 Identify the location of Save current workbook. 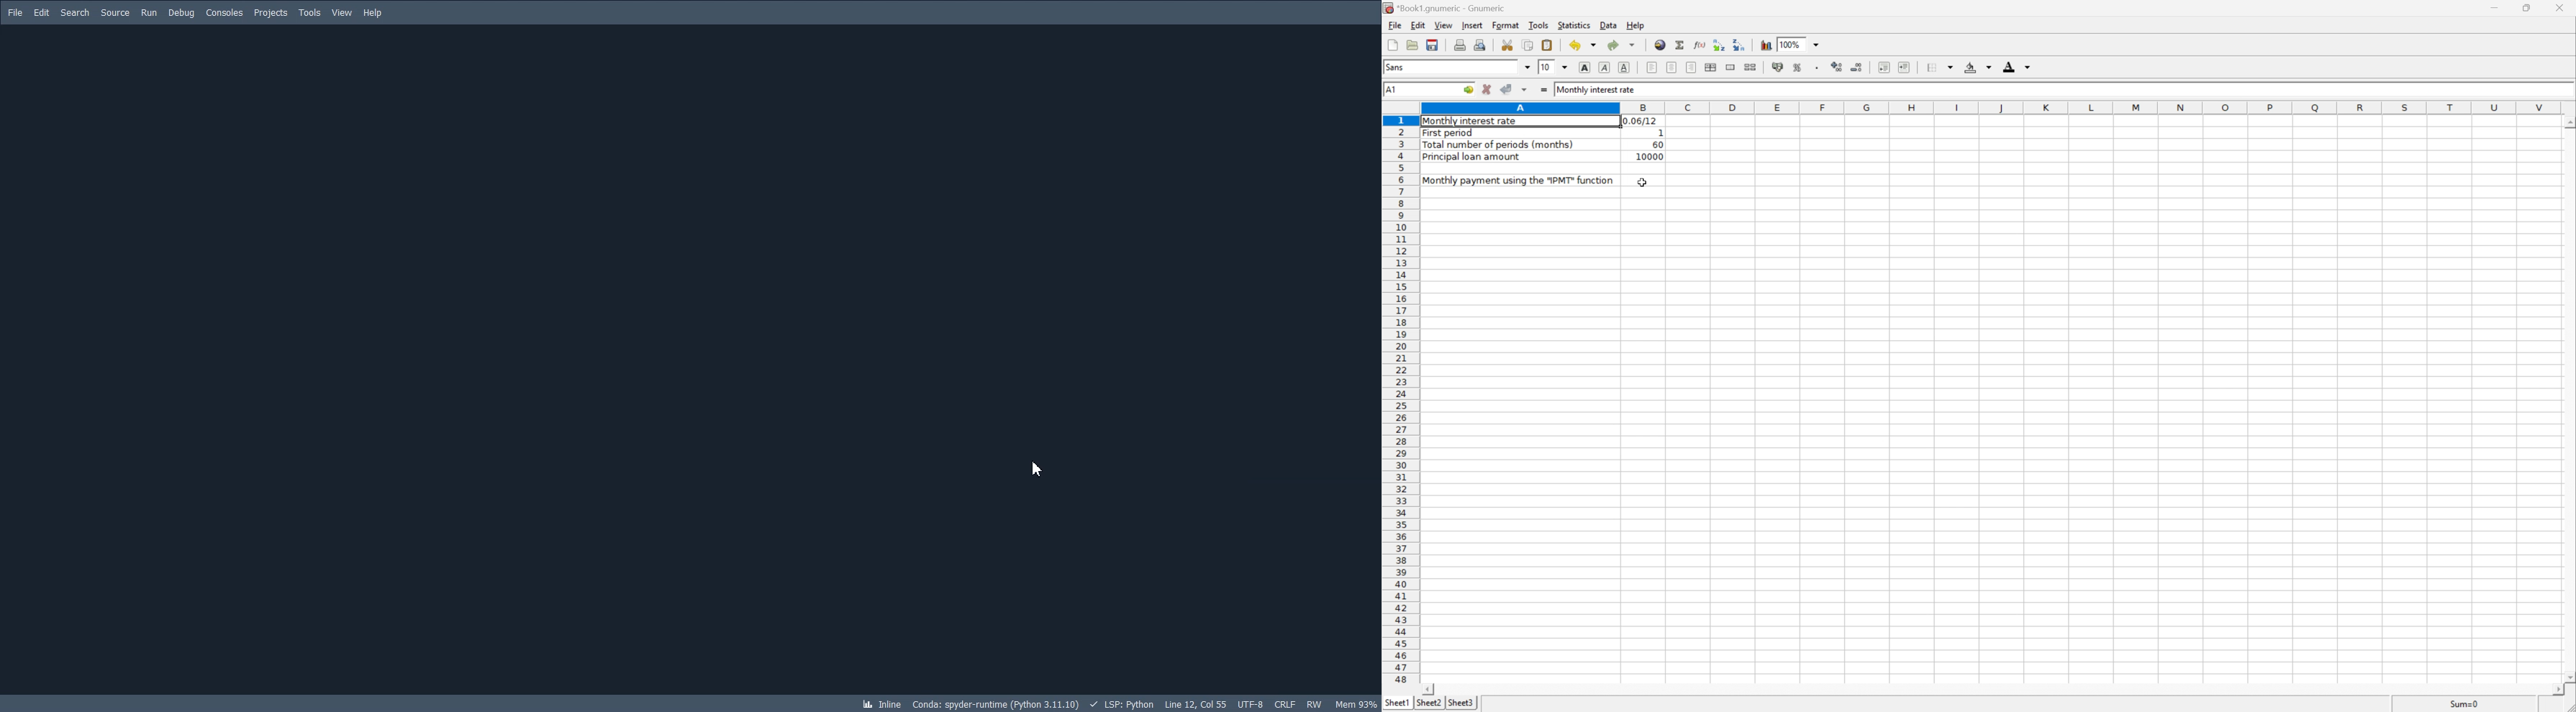
(1437, 44).